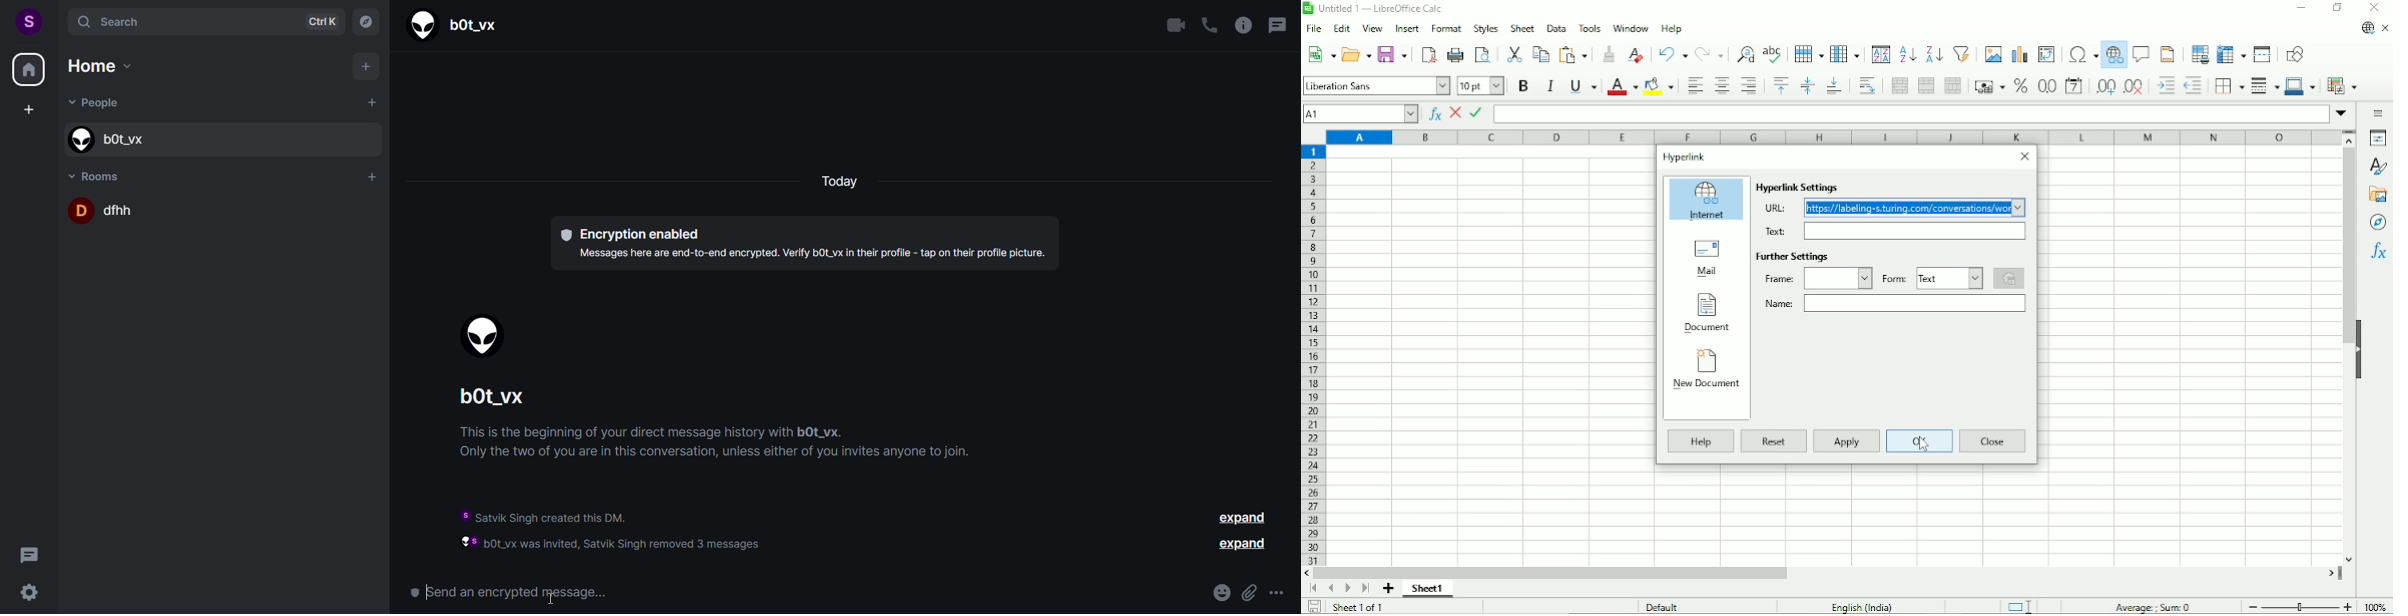 The width and height of the screenshot is (2408, 616). I want to click on settings, so click(32, 593).